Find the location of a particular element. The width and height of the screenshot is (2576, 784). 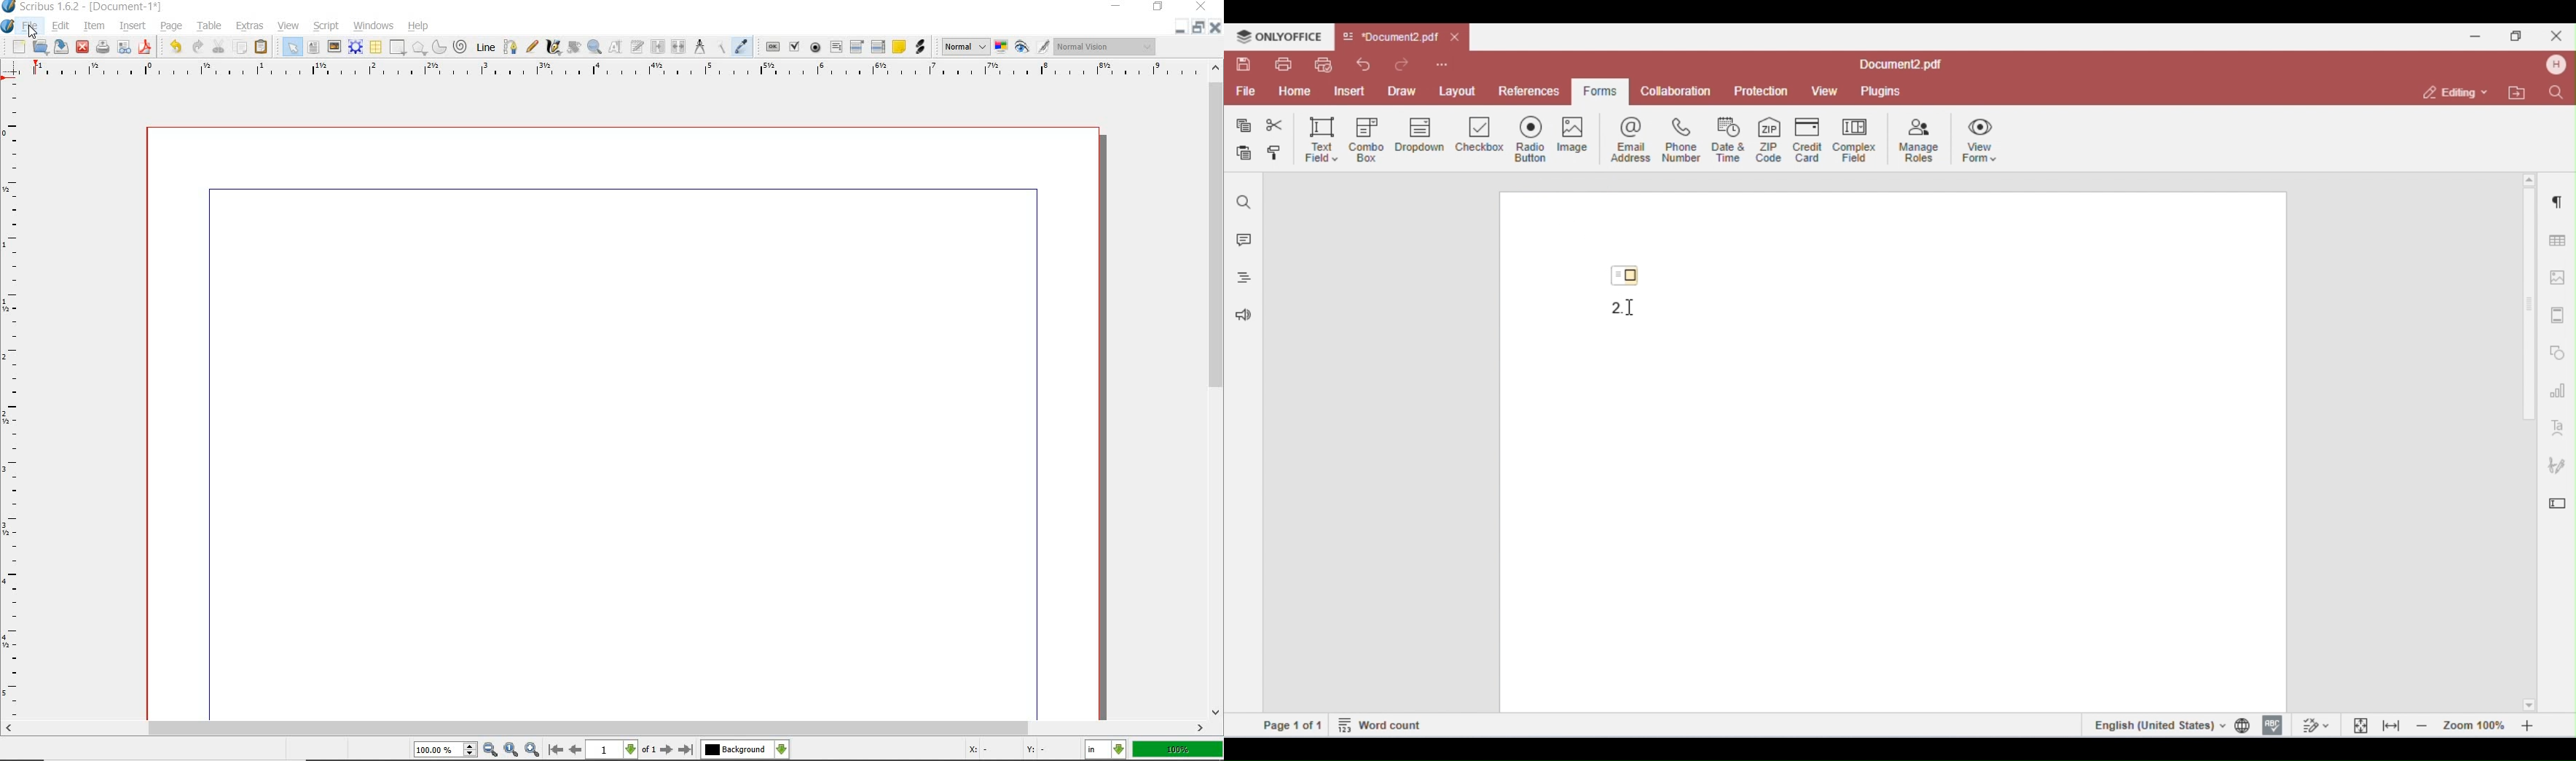

select the current unit is located at coordinates (1105, 751).